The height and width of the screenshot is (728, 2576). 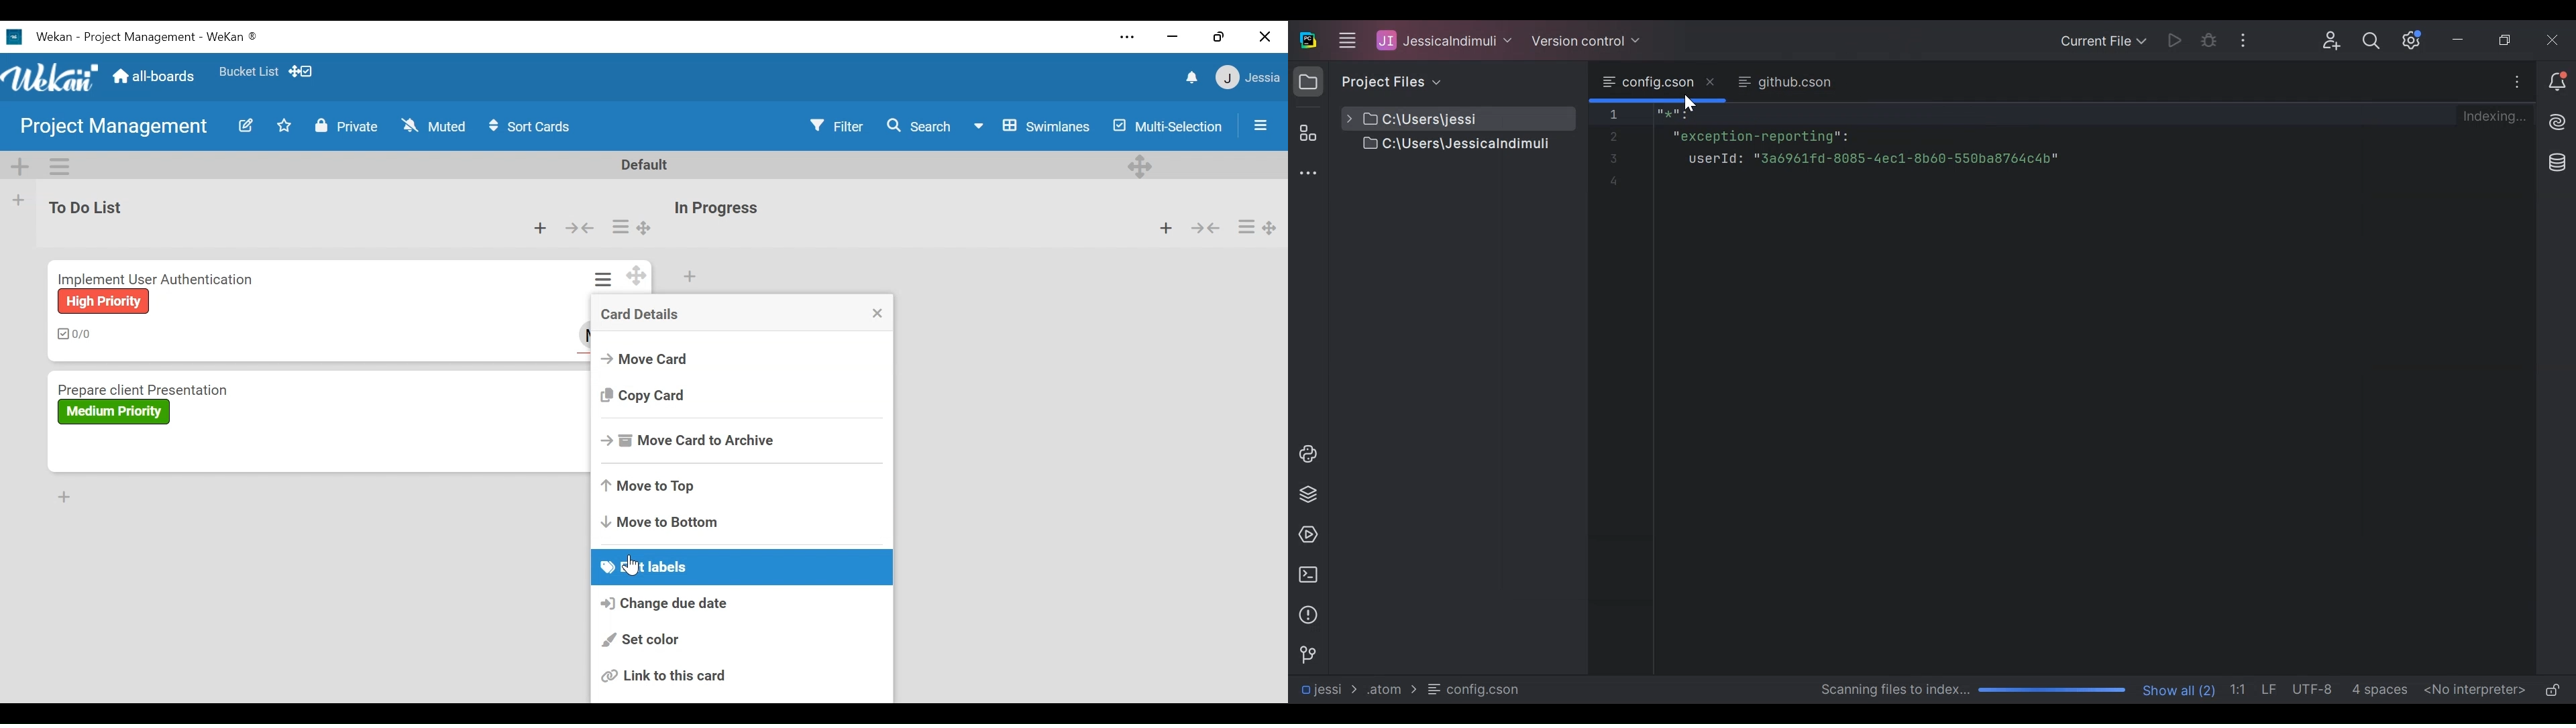 What do you see at coordinates (103, 301) in the screenshot?
I see `Label` at bounding box center [103, 301].